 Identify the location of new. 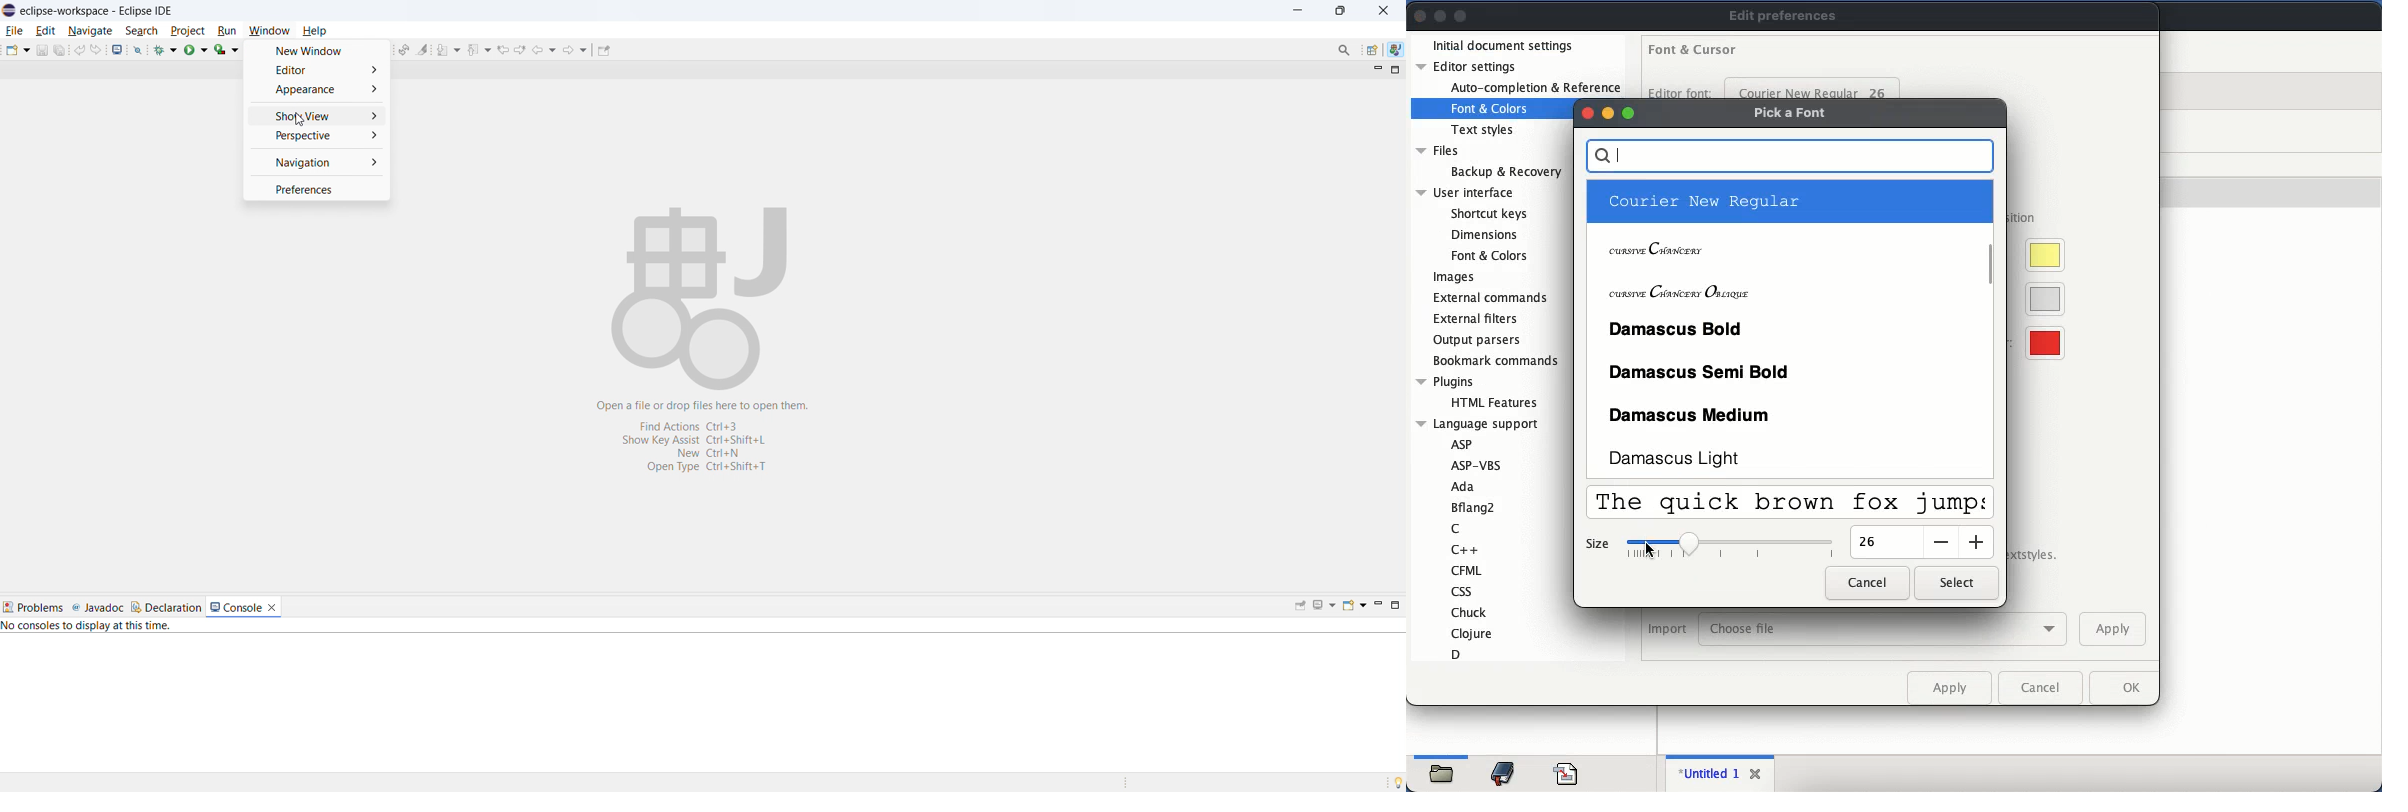
(17, 50).